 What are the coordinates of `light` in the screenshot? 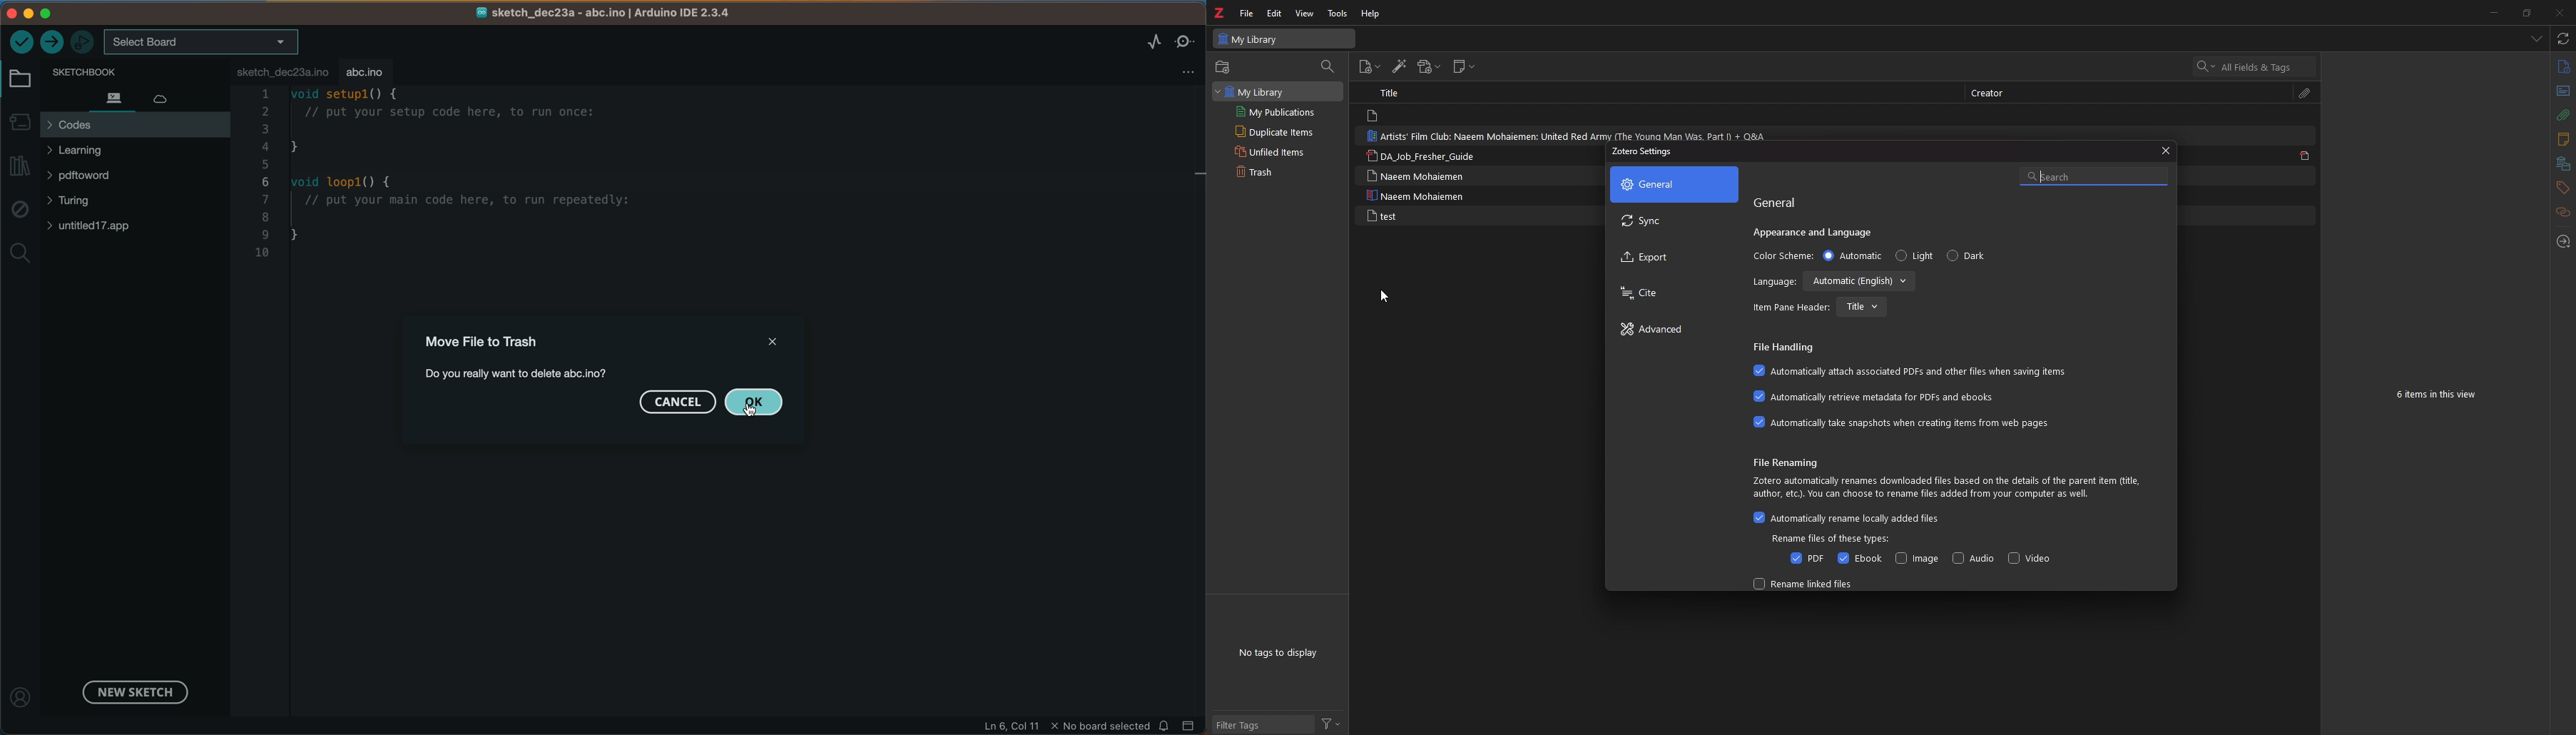 It's located at (1914, 256).